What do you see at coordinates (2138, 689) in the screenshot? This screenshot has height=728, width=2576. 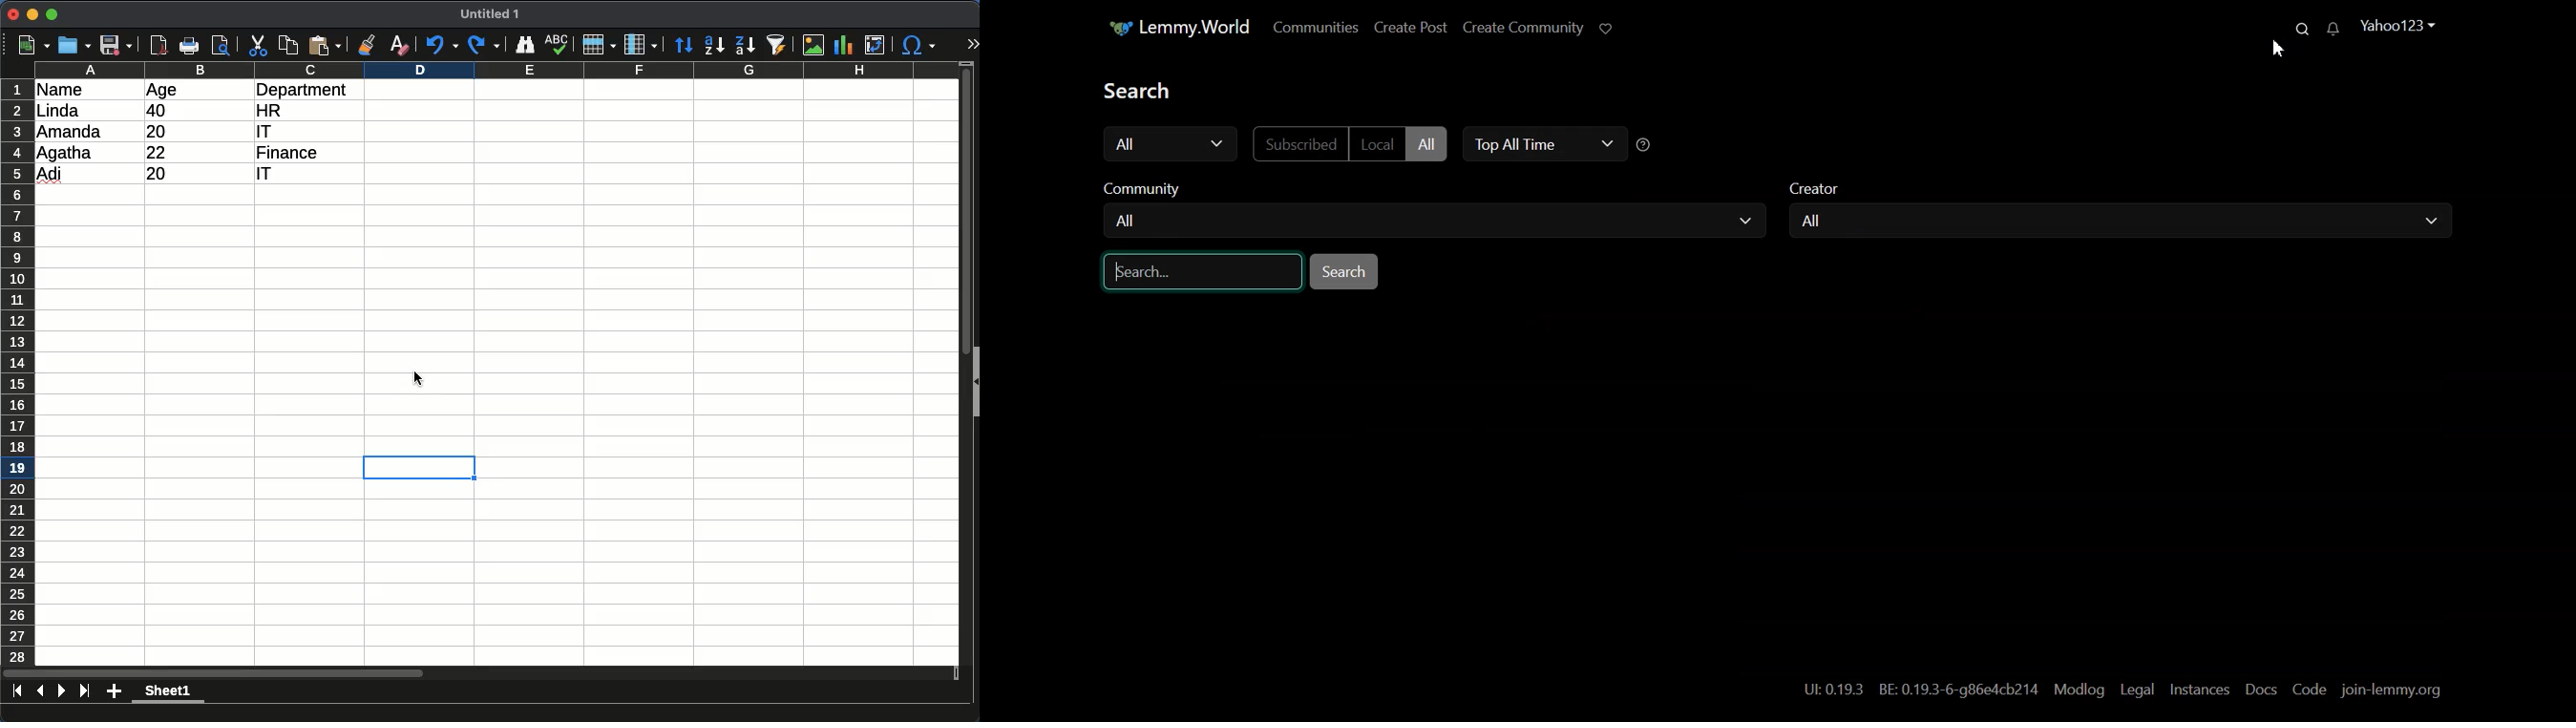 I see `Legal` at bounding box center [2138, 689].